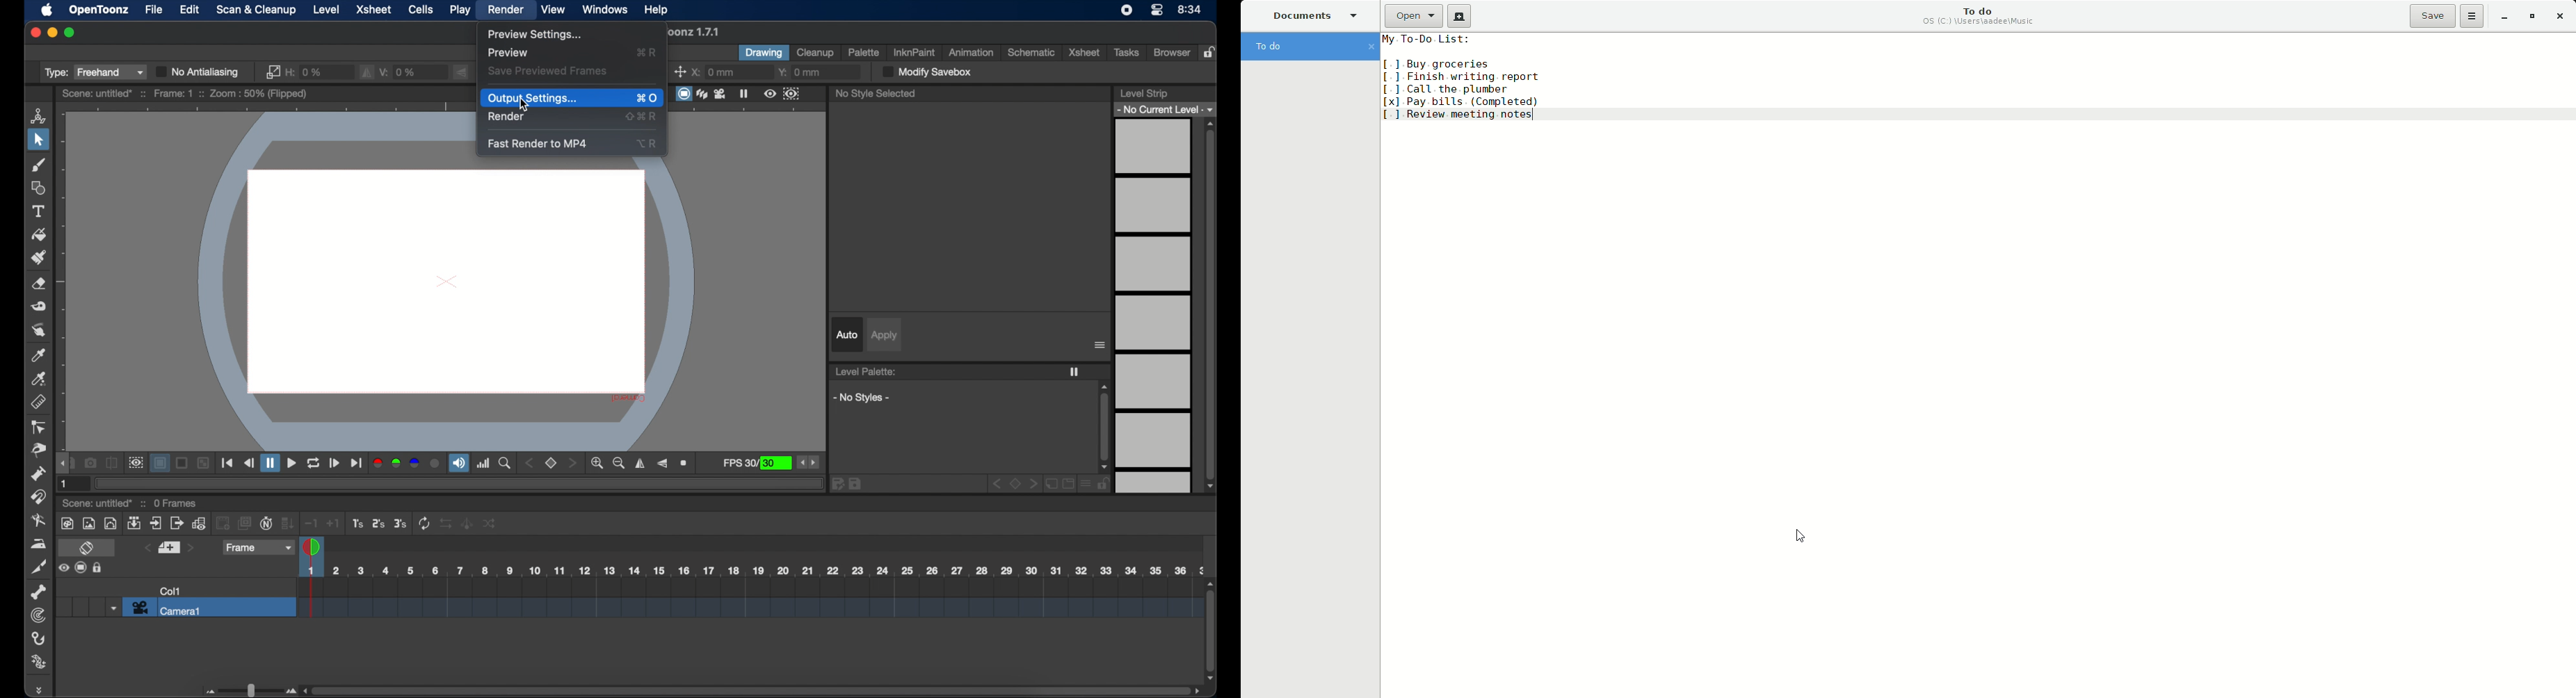 This screenshot has height=700, width=2576. Describe the element at coordinates (400, 70) in the screenshot. I see `v` at that location.